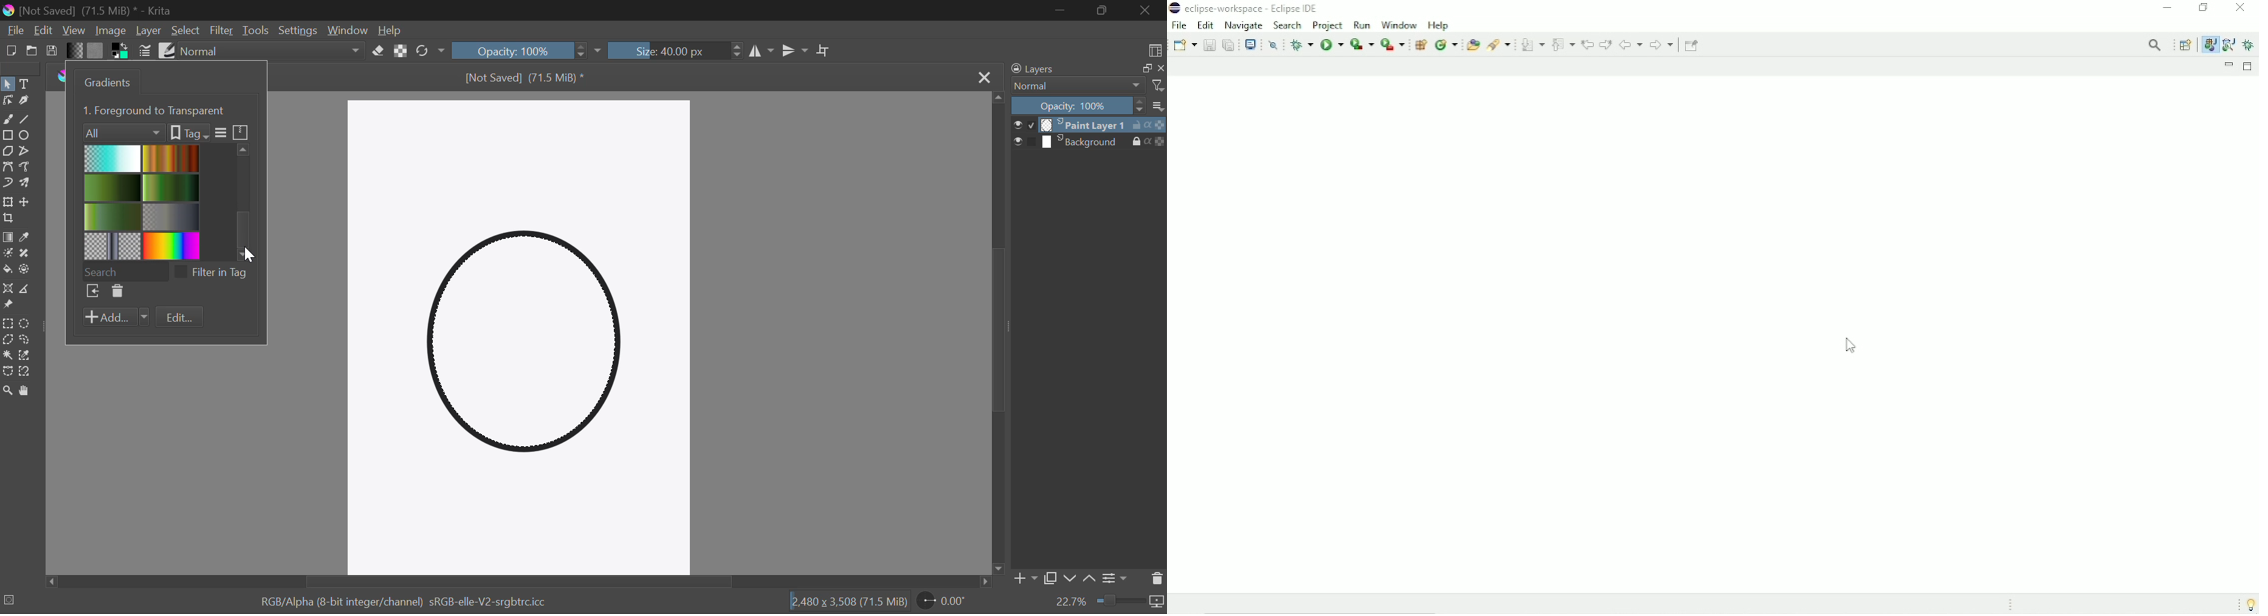 This screenshot has height=616, width=2268. Describe the element at coordinates (52, 51) in the screenshot. I see `Save` at that location.